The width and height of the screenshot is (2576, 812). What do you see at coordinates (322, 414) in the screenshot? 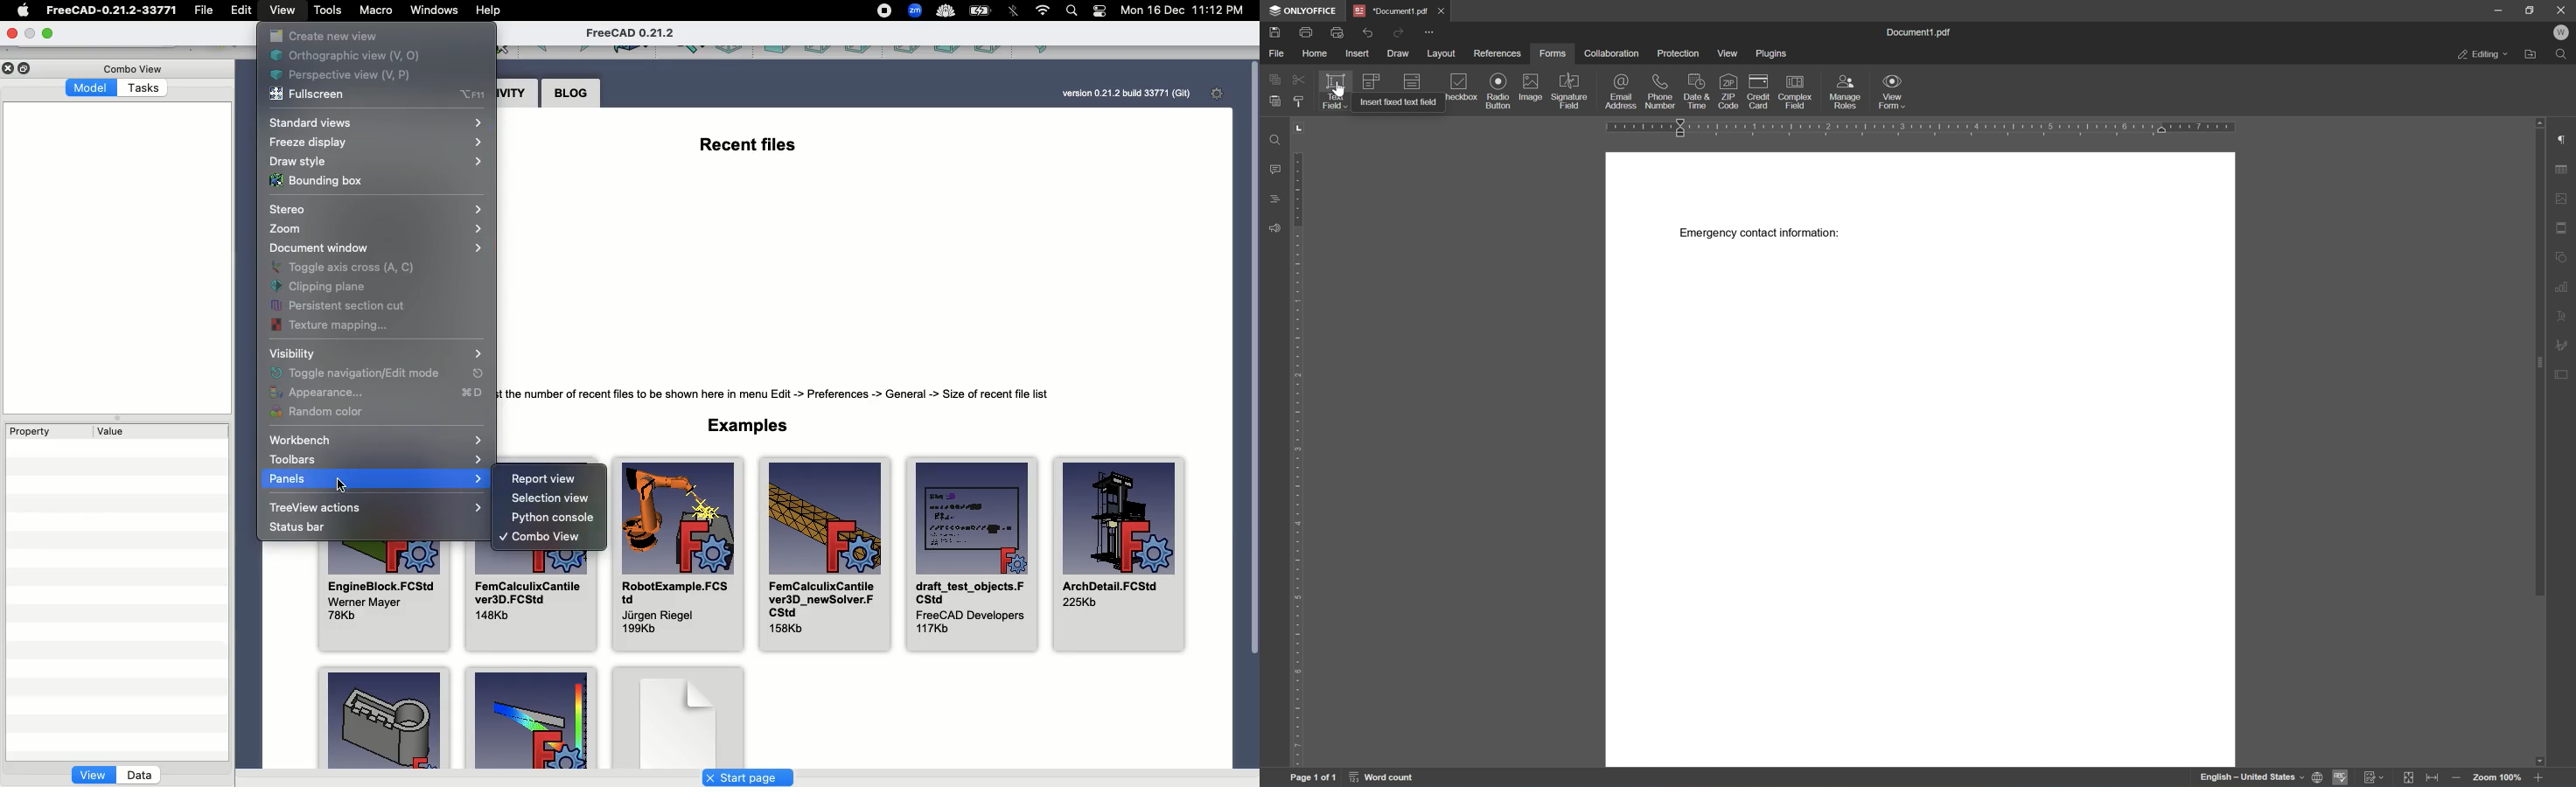
I see `Random color` at bounding box center [322, 414].